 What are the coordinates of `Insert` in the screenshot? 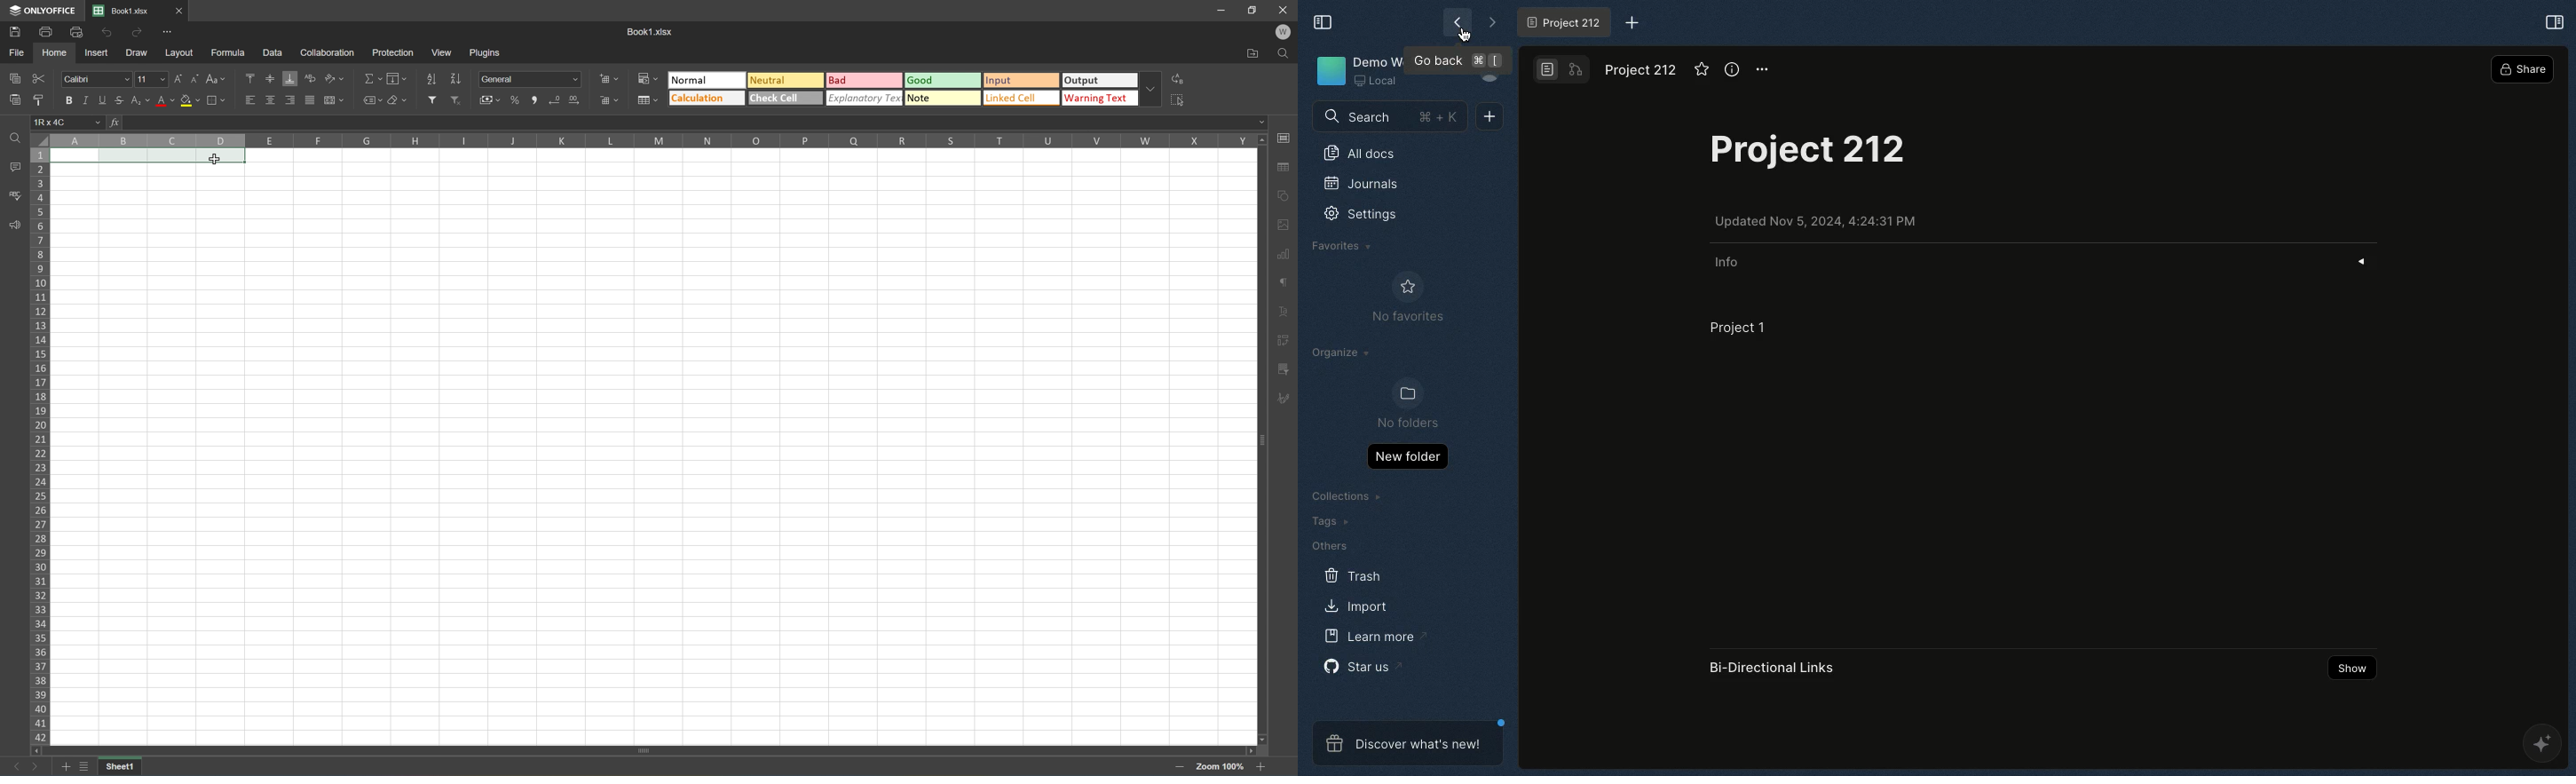 It's located at (96, 55).